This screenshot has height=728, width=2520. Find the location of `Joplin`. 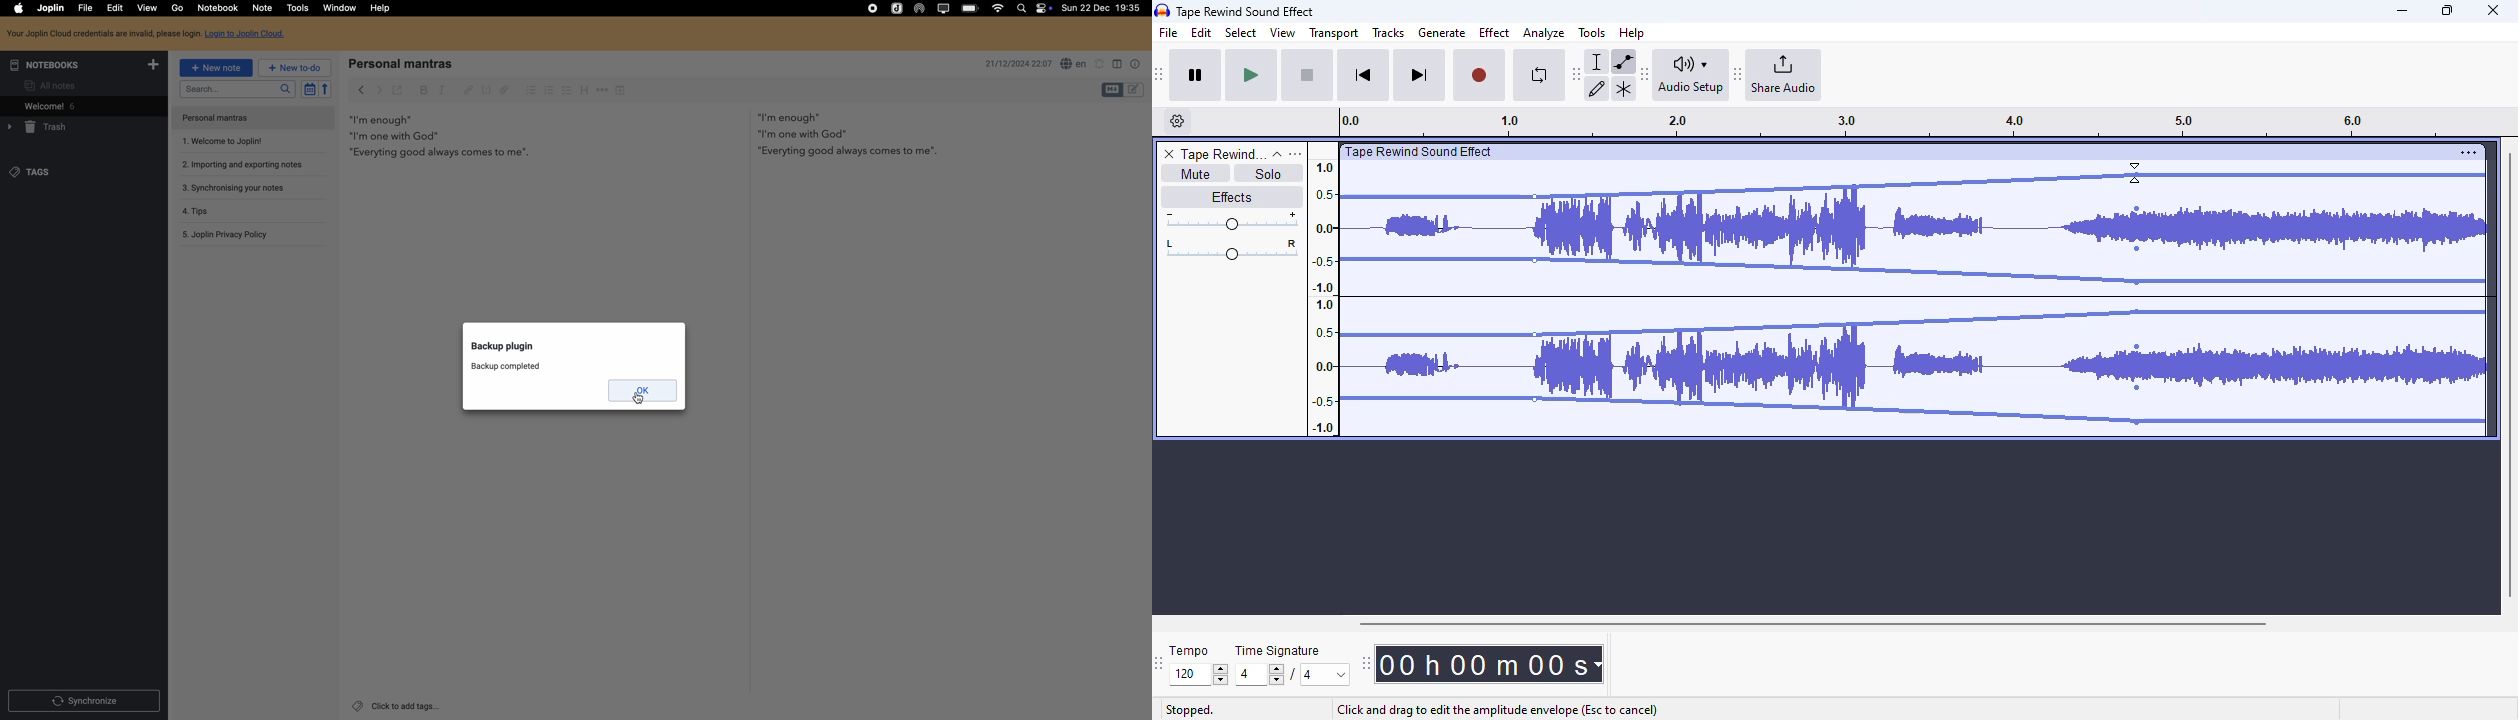

Joplin is located at coordinates (51, 7).